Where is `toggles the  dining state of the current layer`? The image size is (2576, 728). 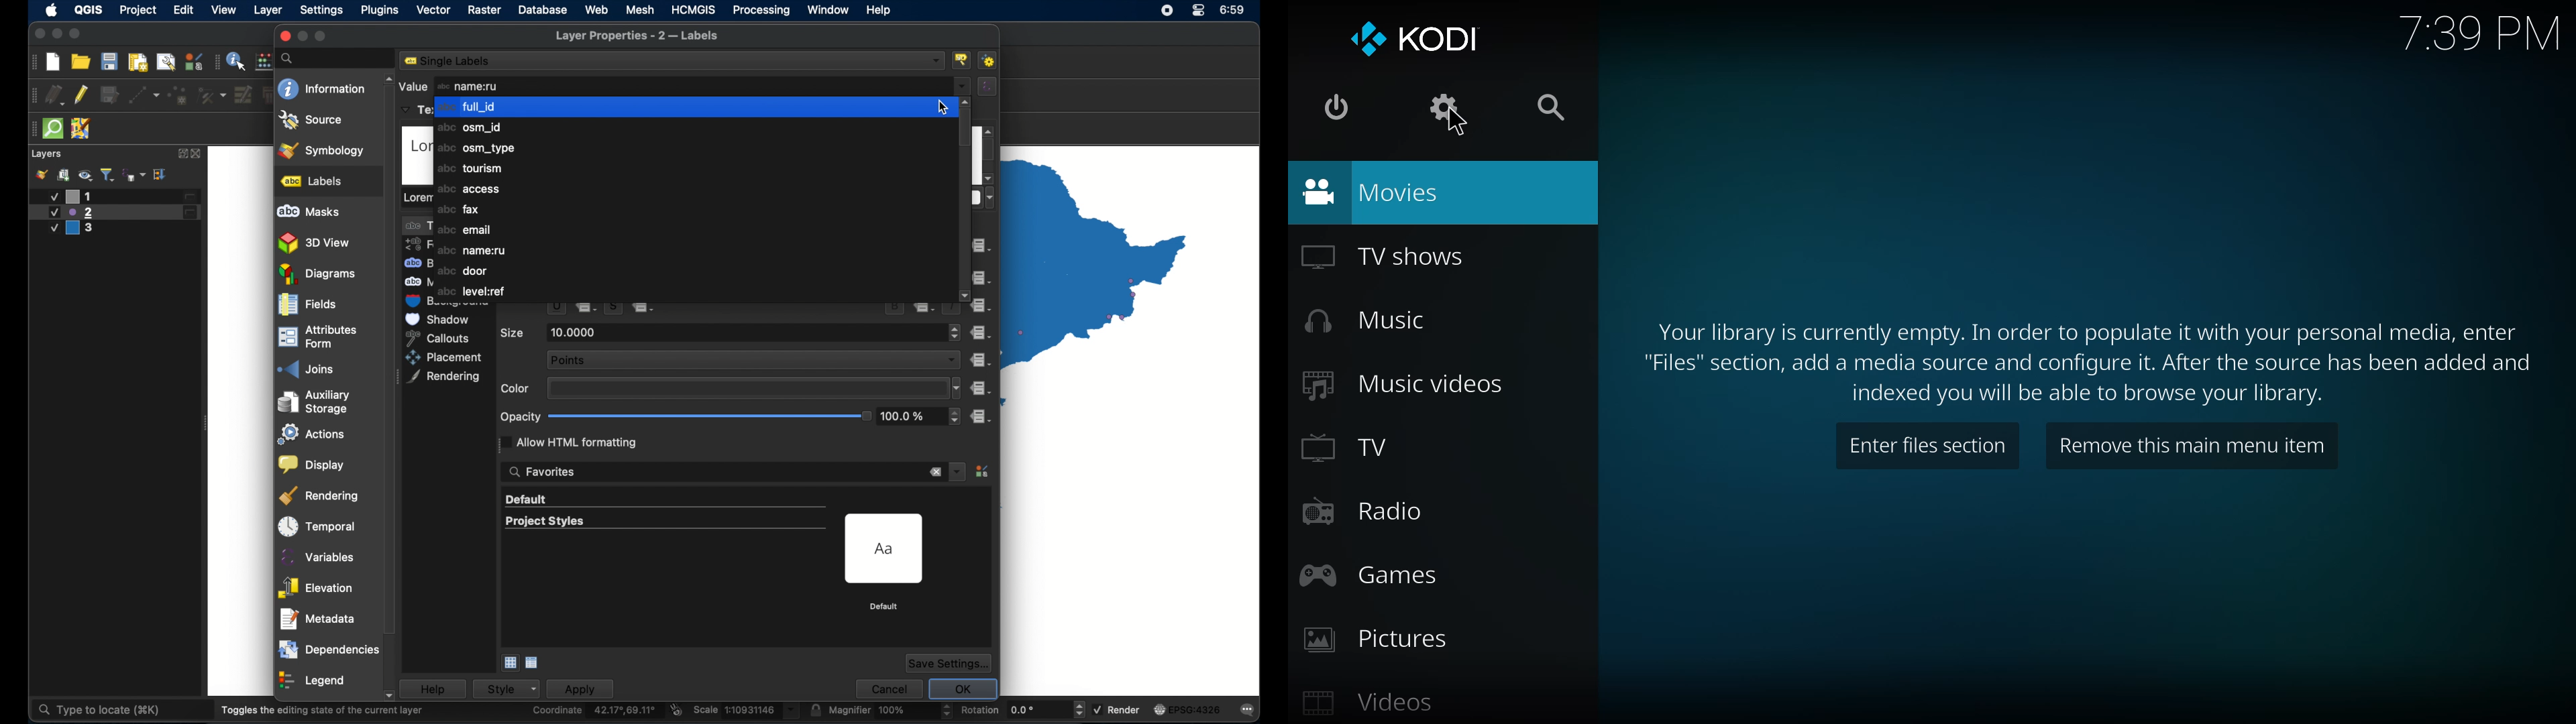
toggles the  dining state of the current layer is located at coordinates (323, 710).